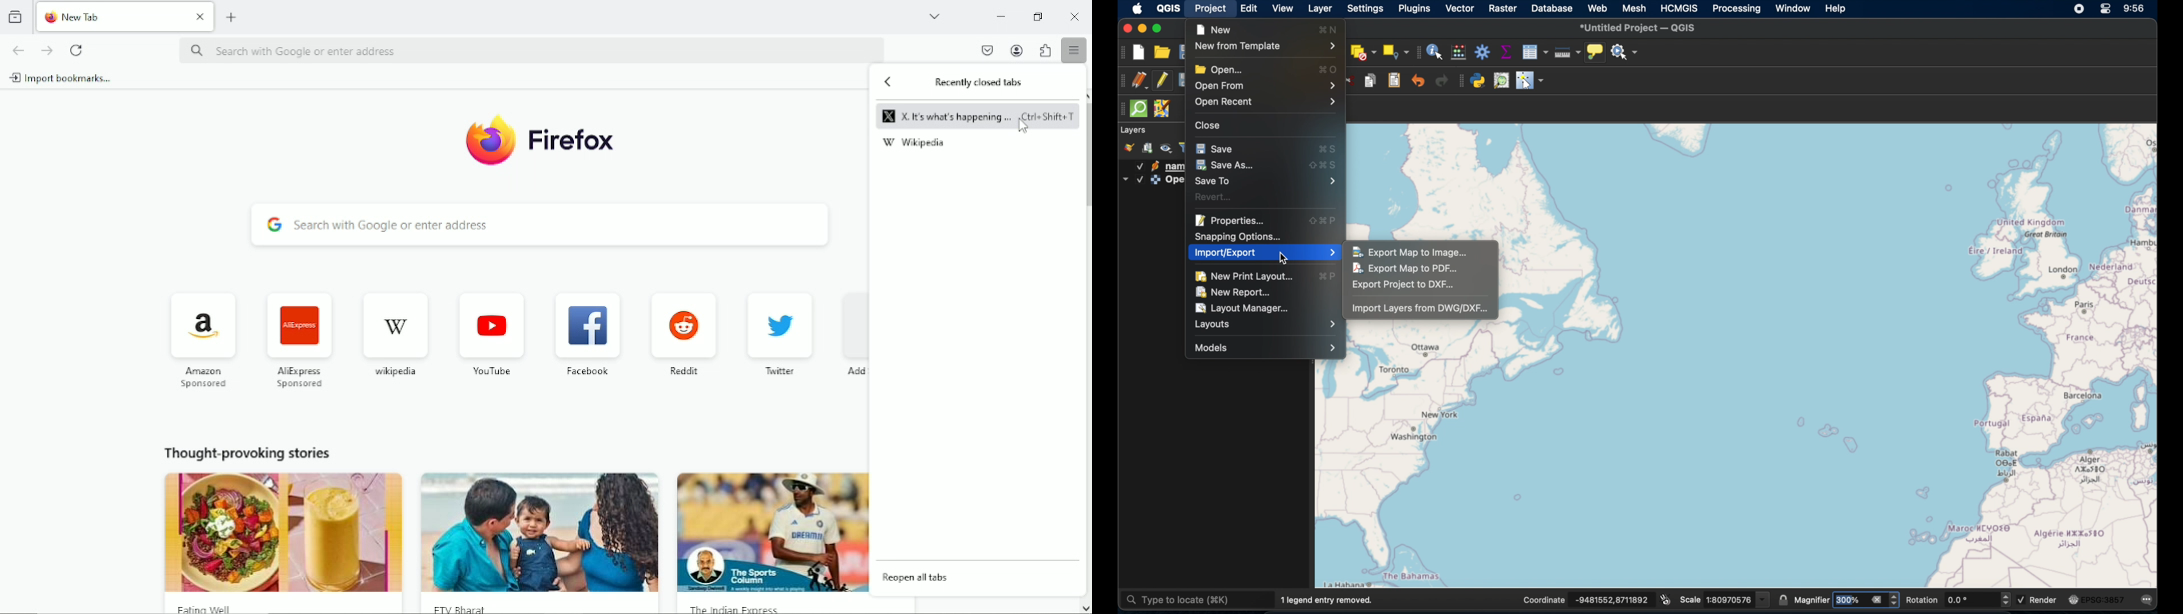  What do you see at coordinates (297, 328) in the screenshot?
I see `icon` at bounding box center [297, 328].